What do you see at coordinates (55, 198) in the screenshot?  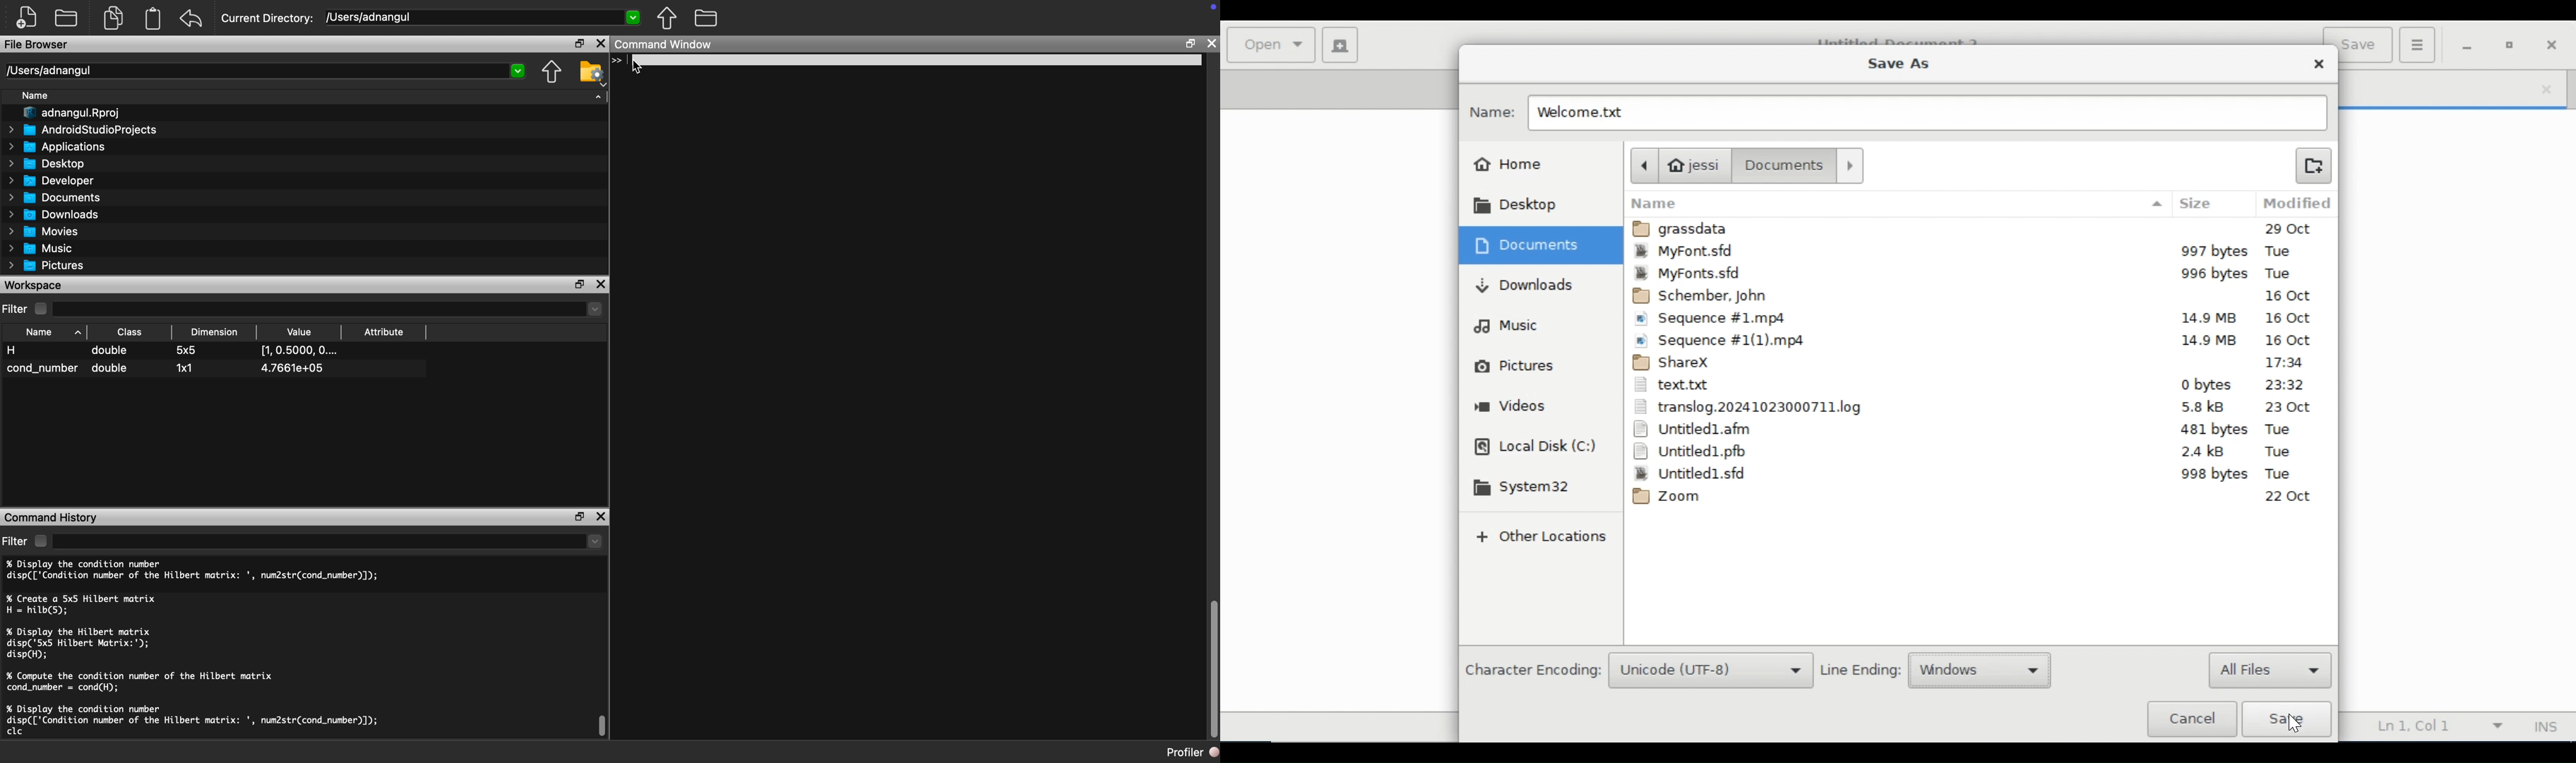 I see `Documents` at bounding box center [55, 198].